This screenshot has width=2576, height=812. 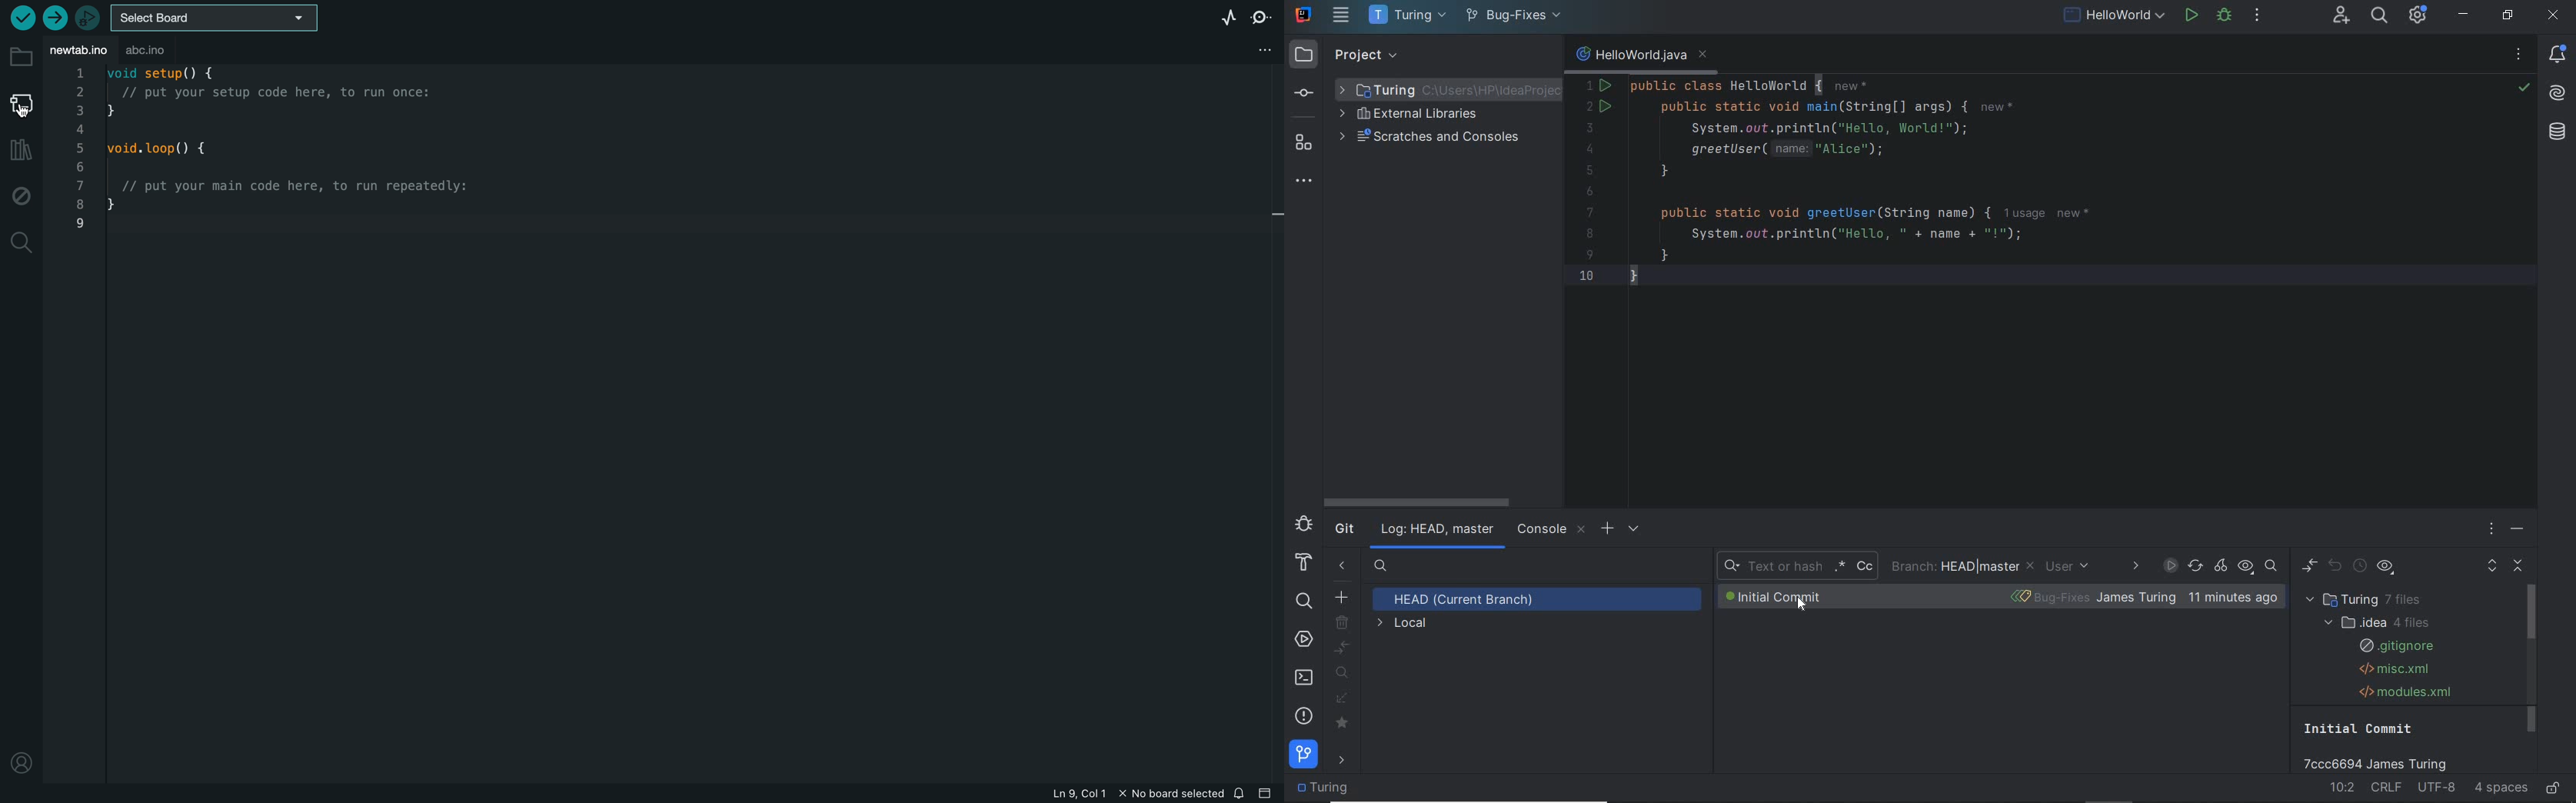 I want to click on HEAD, so click(x=1468, y=600).